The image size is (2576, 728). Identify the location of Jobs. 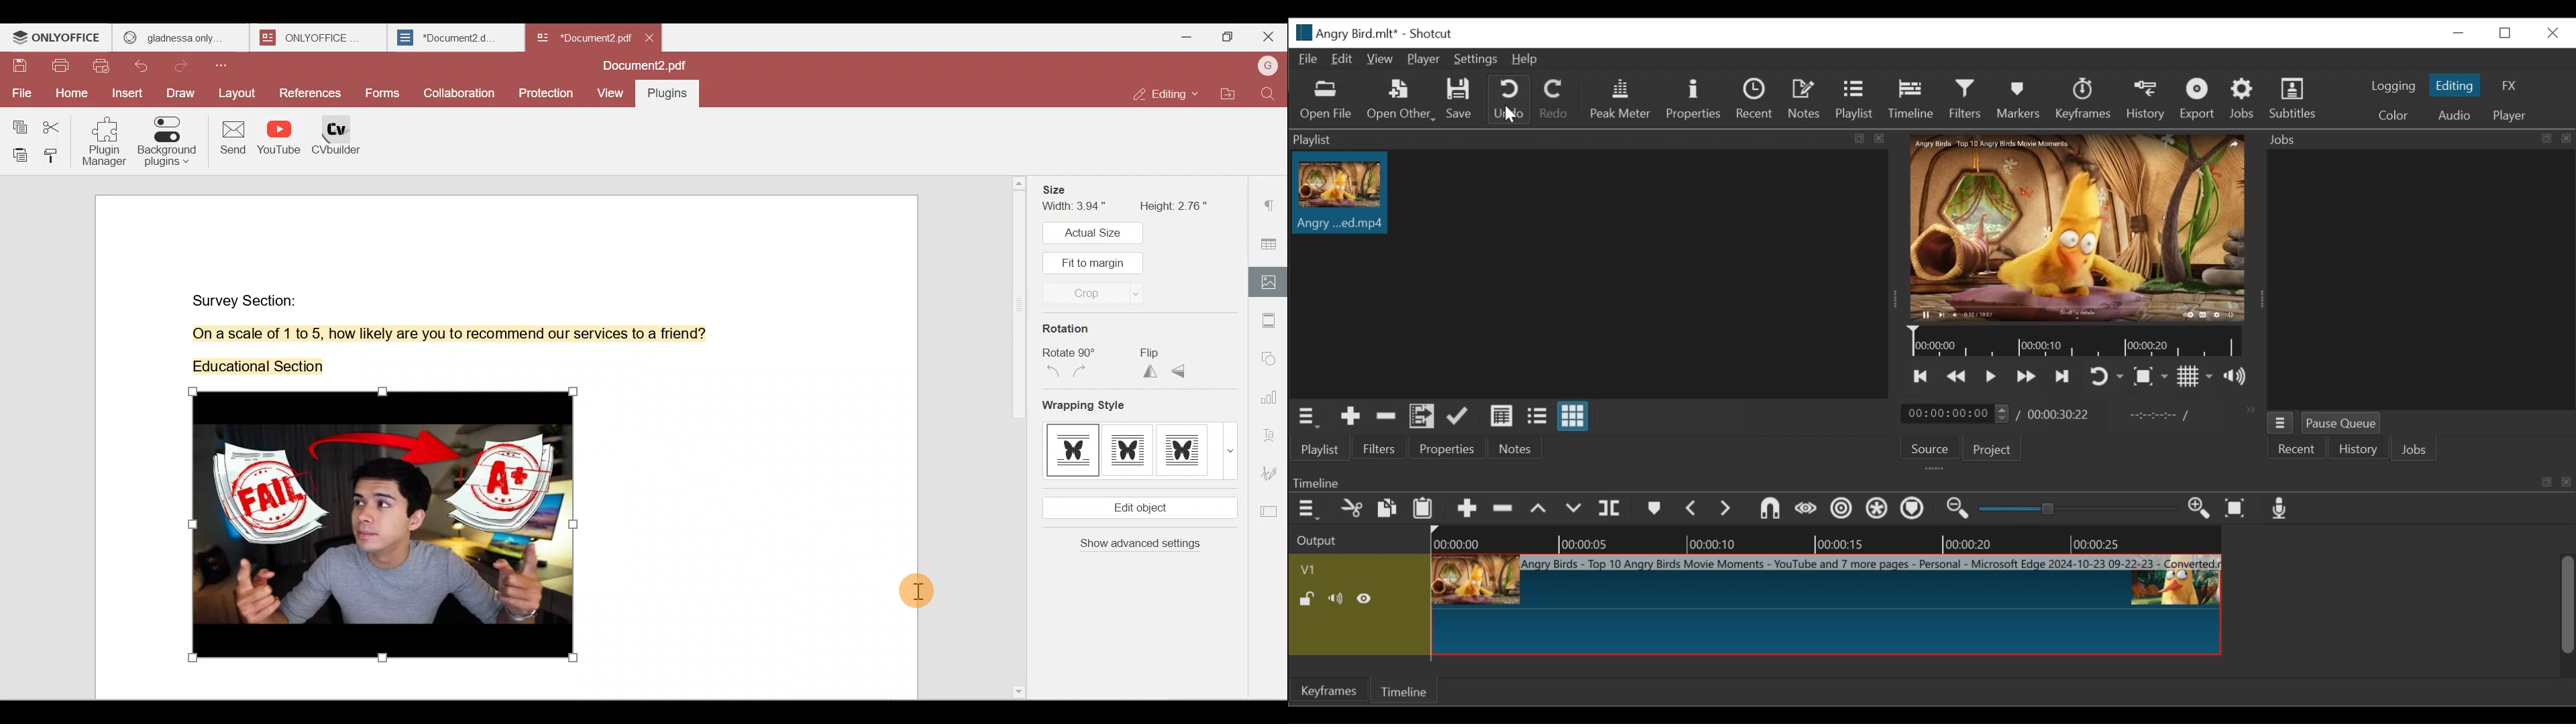
(2244, 99).